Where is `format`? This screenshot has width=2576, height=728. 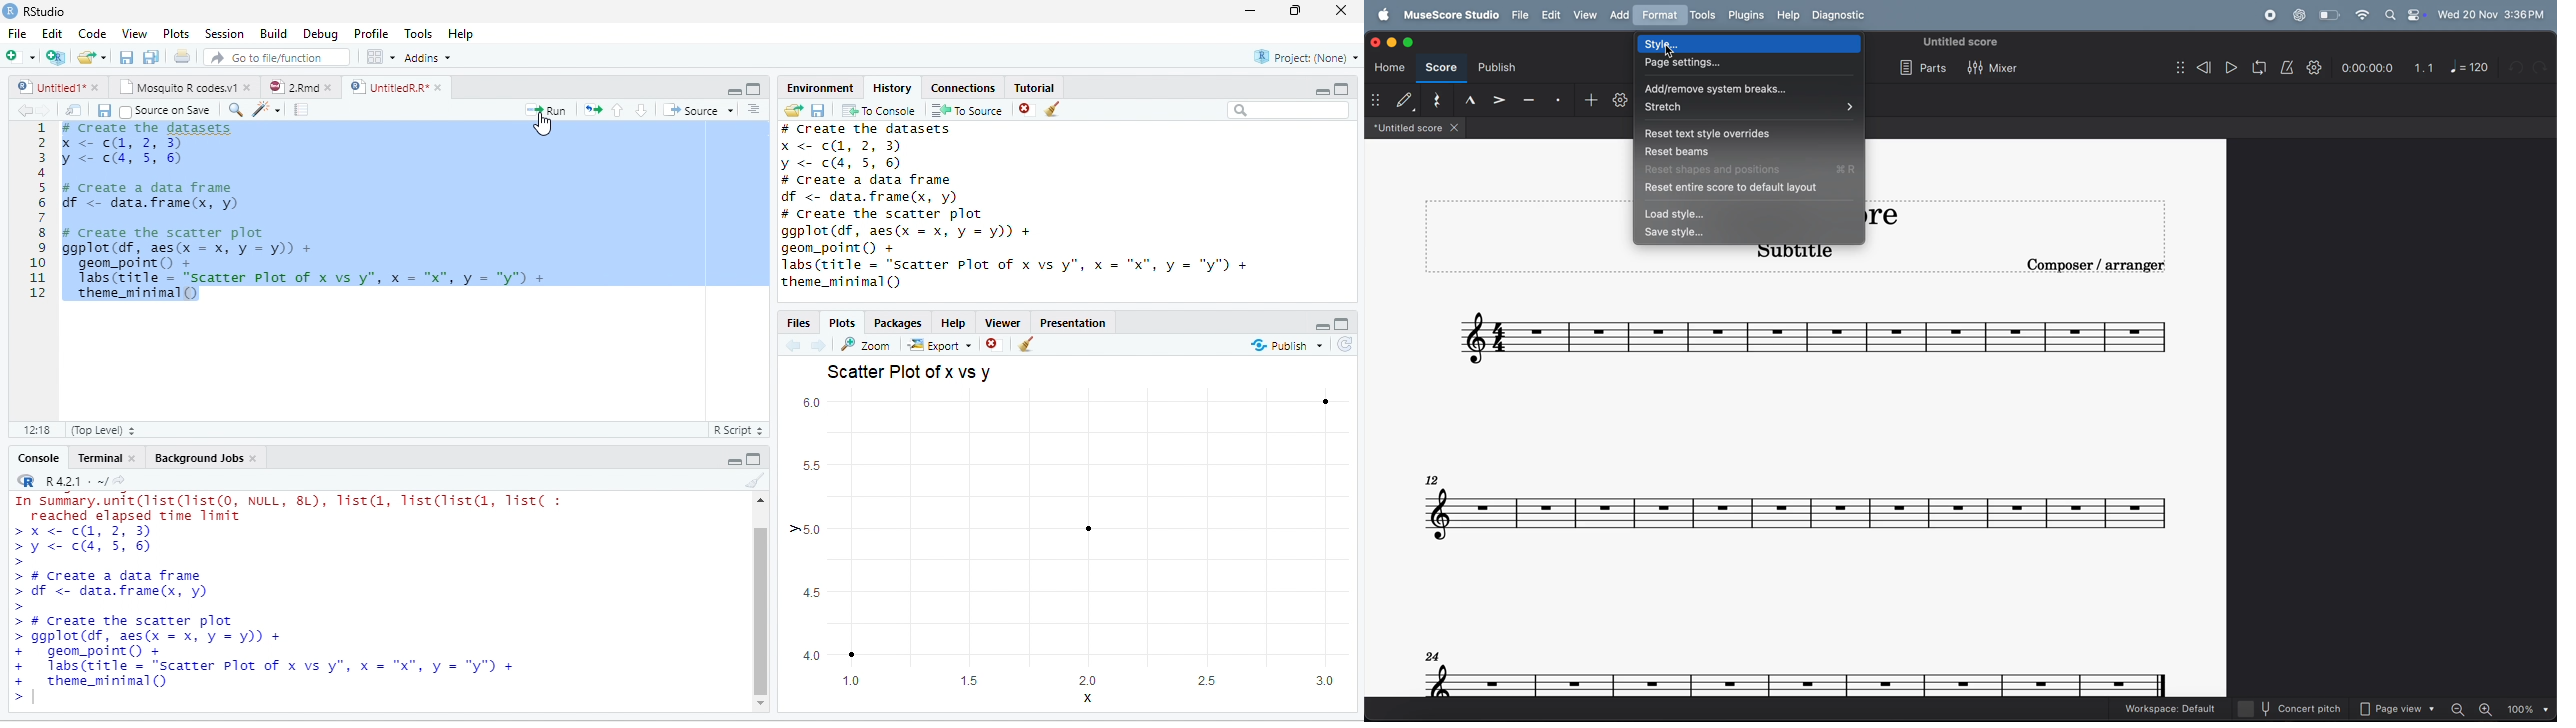 format is located at coordinates (1662, 15).